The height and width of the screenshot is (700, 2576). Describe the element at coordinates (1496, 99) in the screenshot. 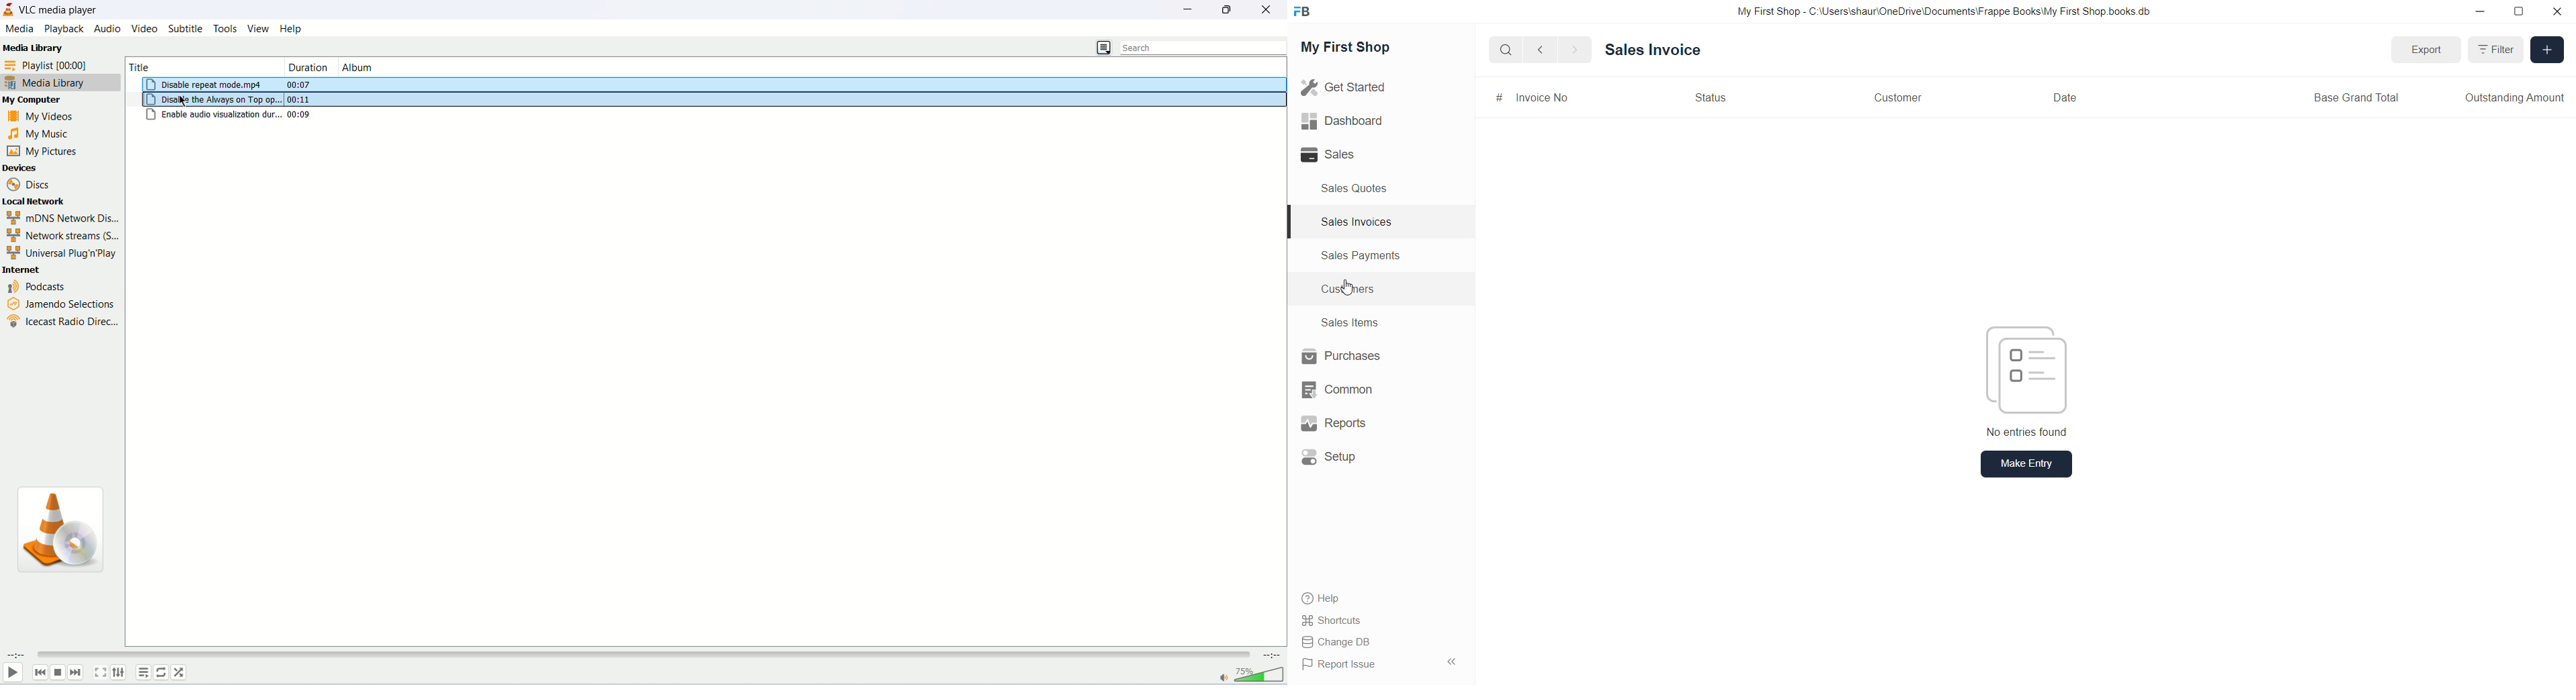

I see `#` at that location.